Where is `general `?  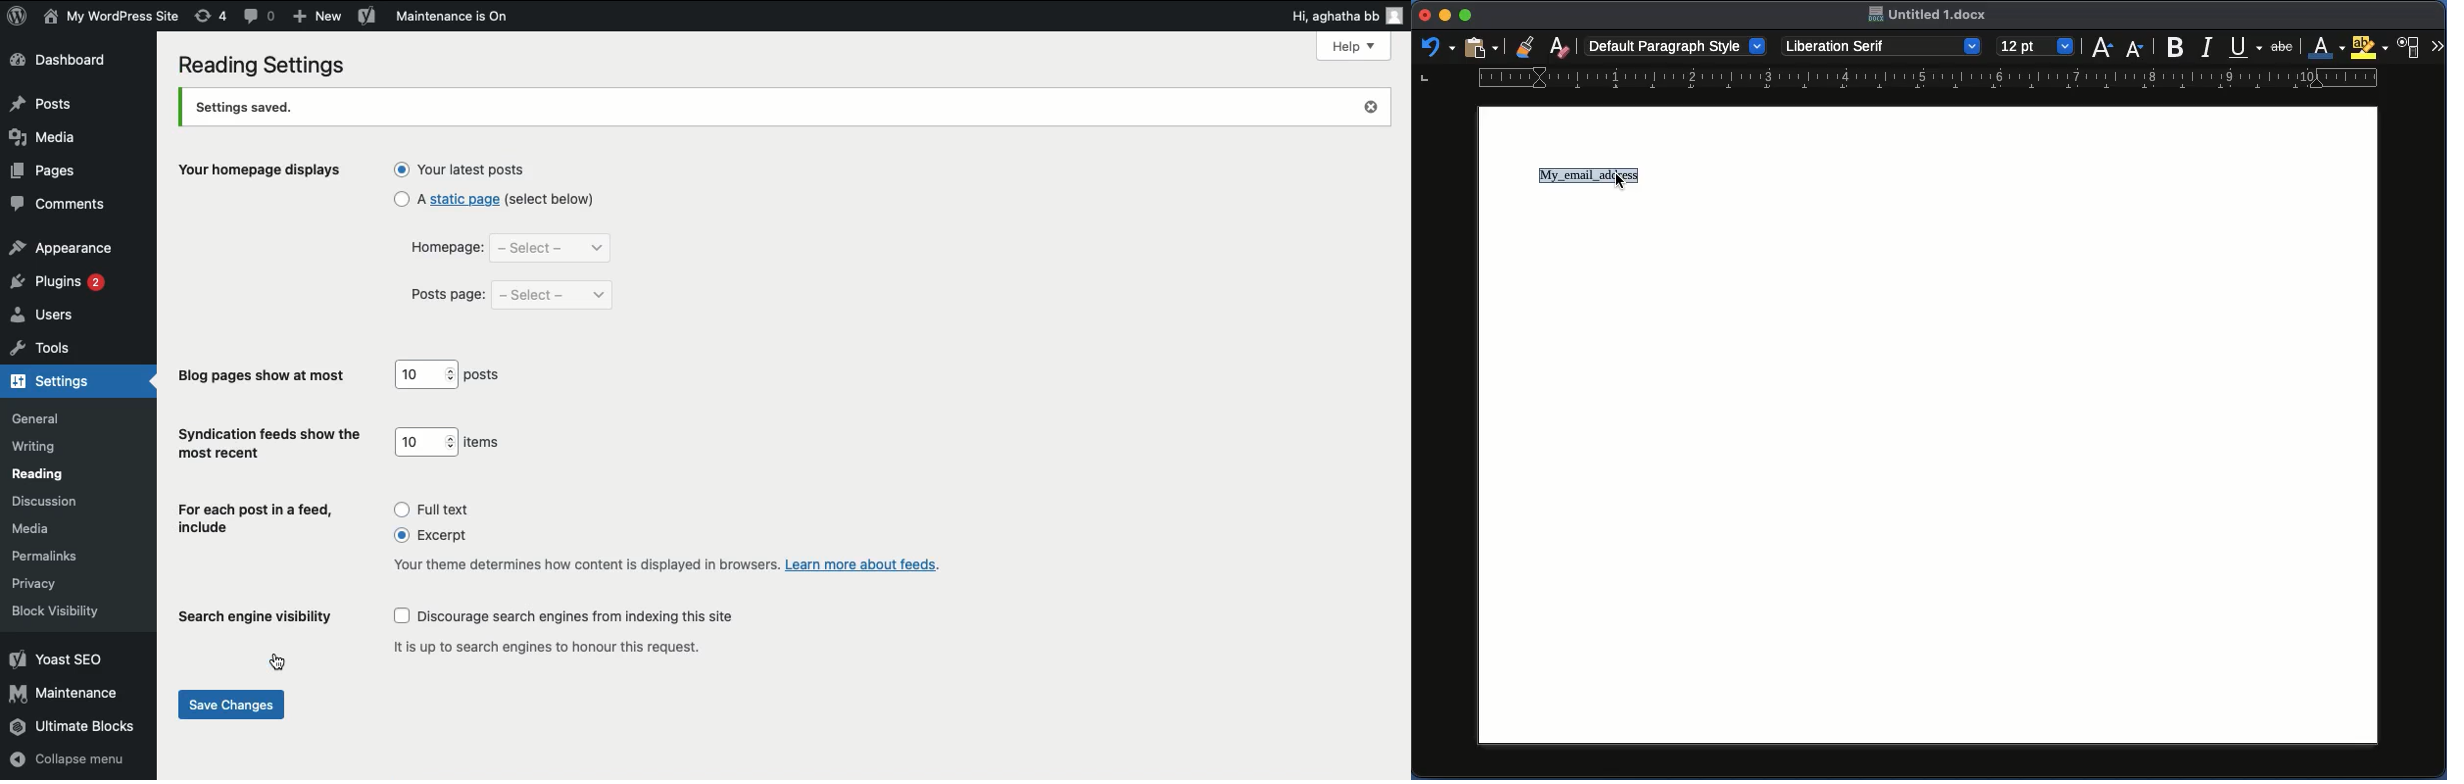 general  is located at coordinates (39, 420).